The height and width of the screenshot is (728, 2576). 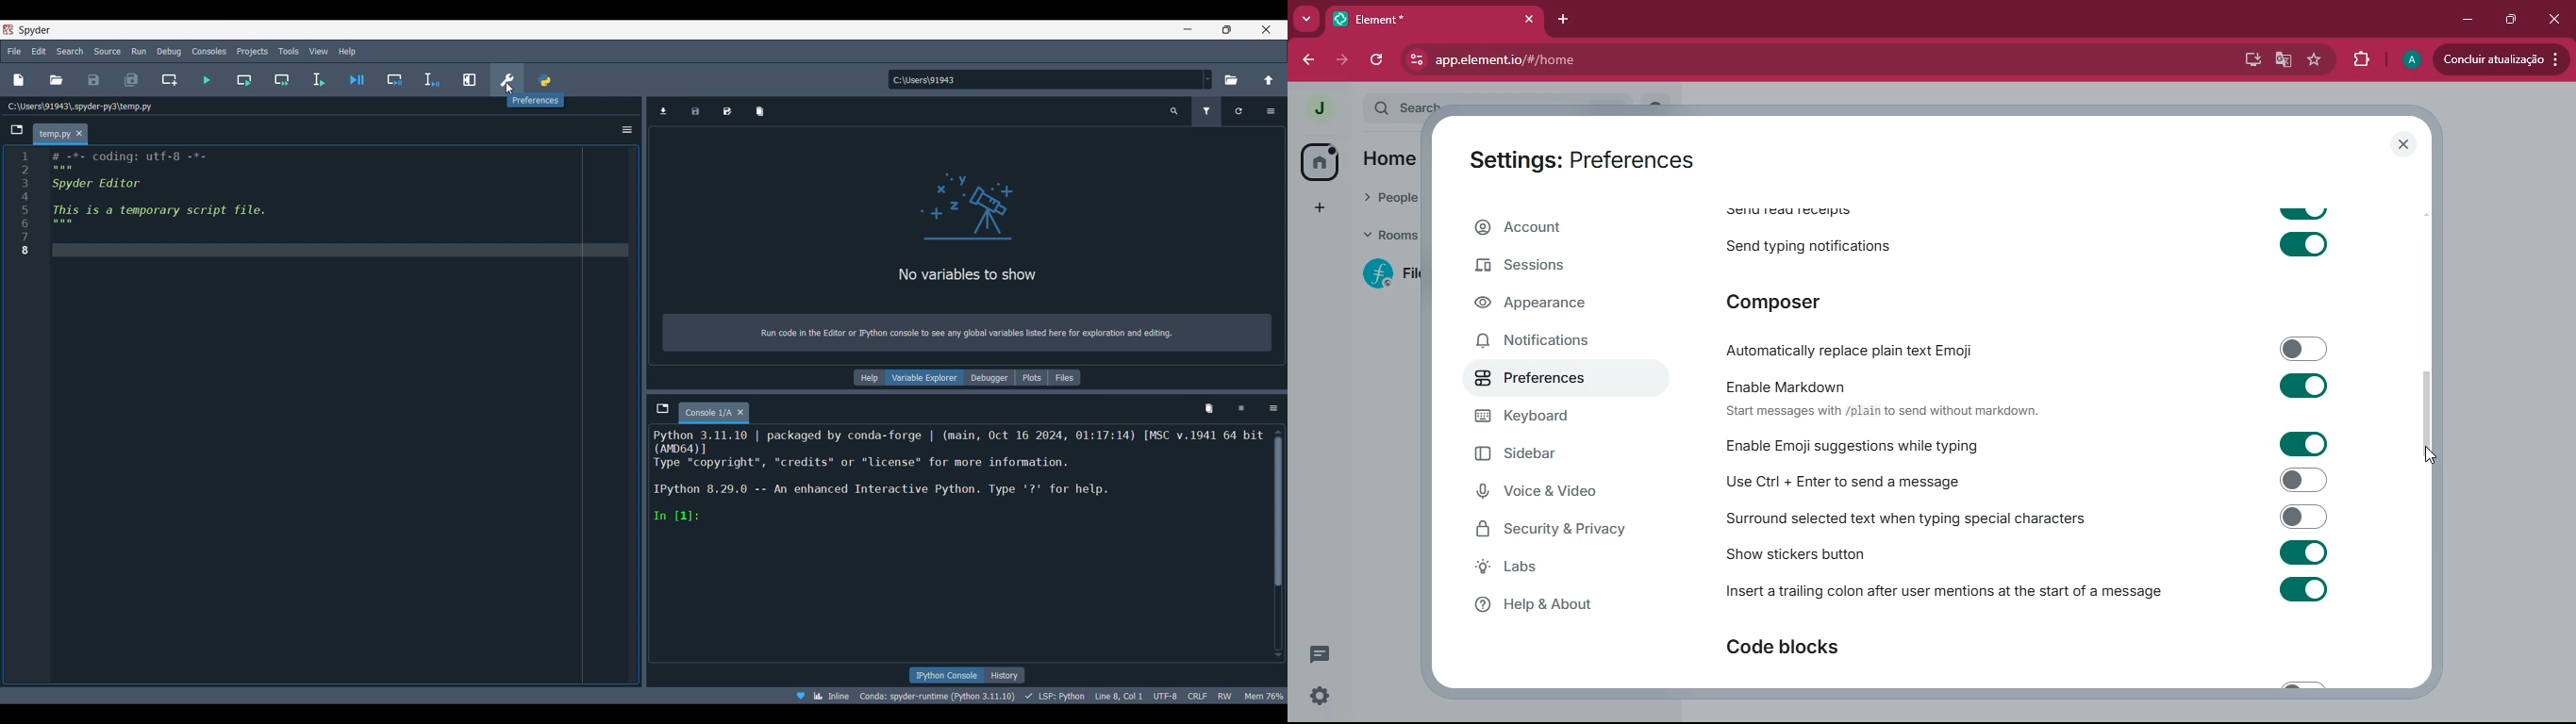 I want to click on cursor, so click(x=510, y=90).